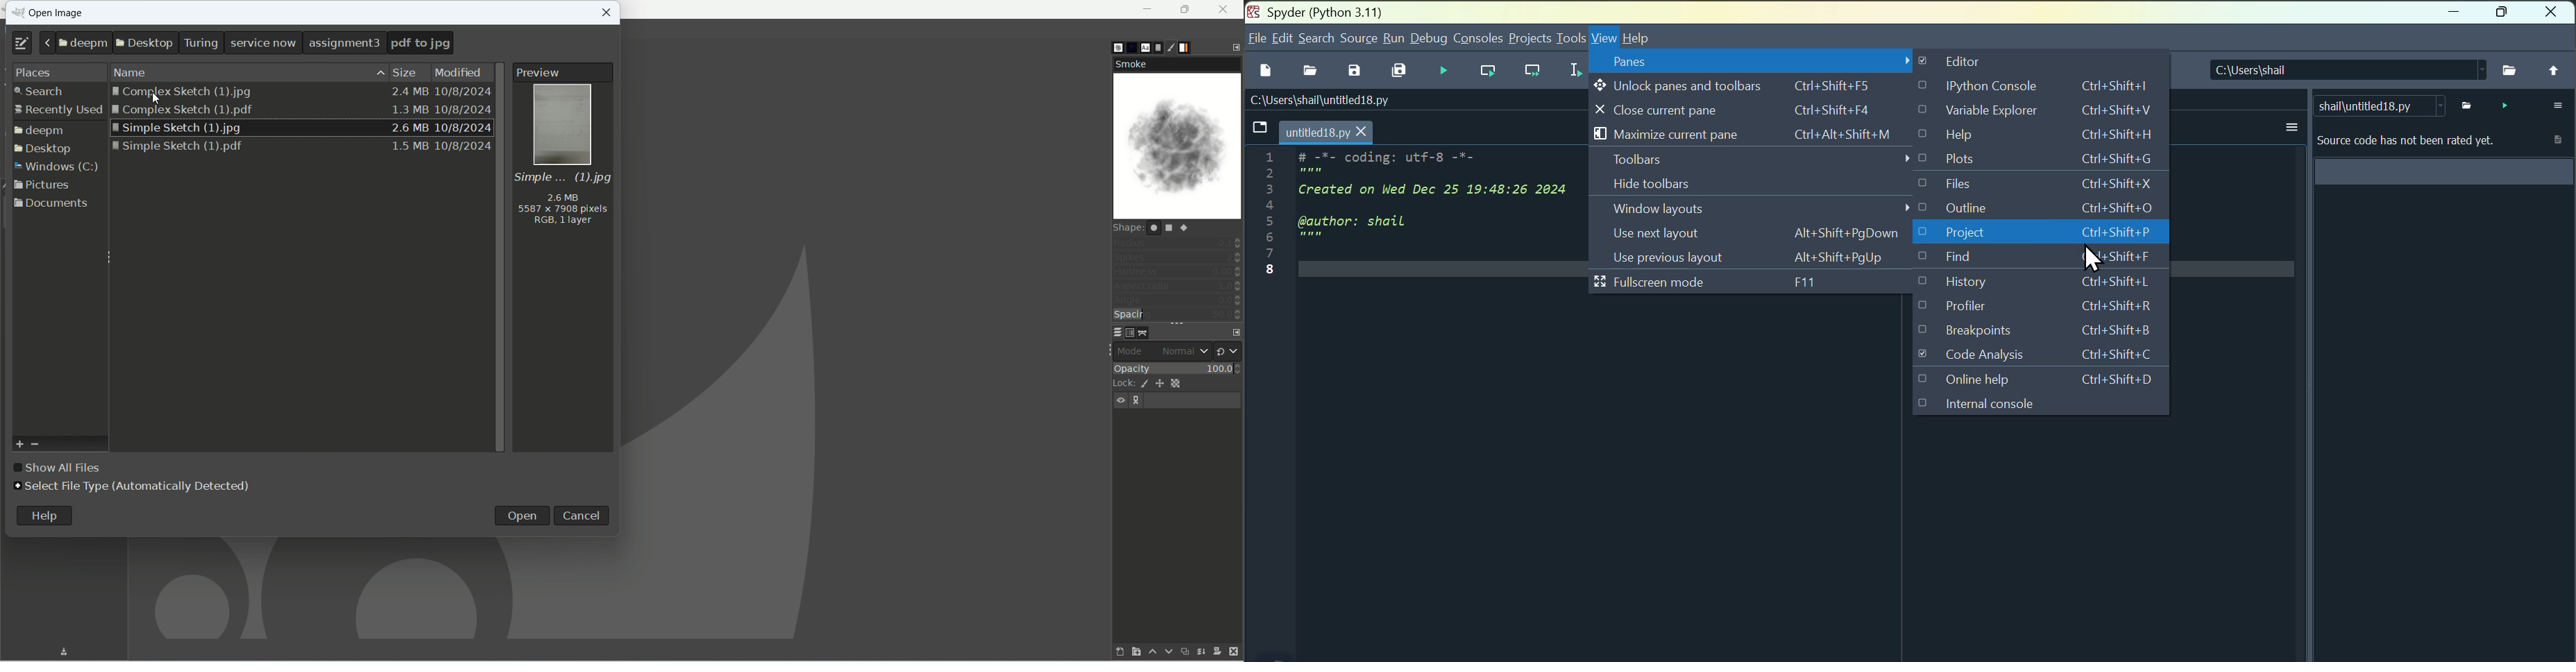 Image resolution: width=2576 pixels, height=672 pixels. What do you see at coordinates (1402, 71) in the screenshot?
I see `Save all` at bounding box center [1402, 71].